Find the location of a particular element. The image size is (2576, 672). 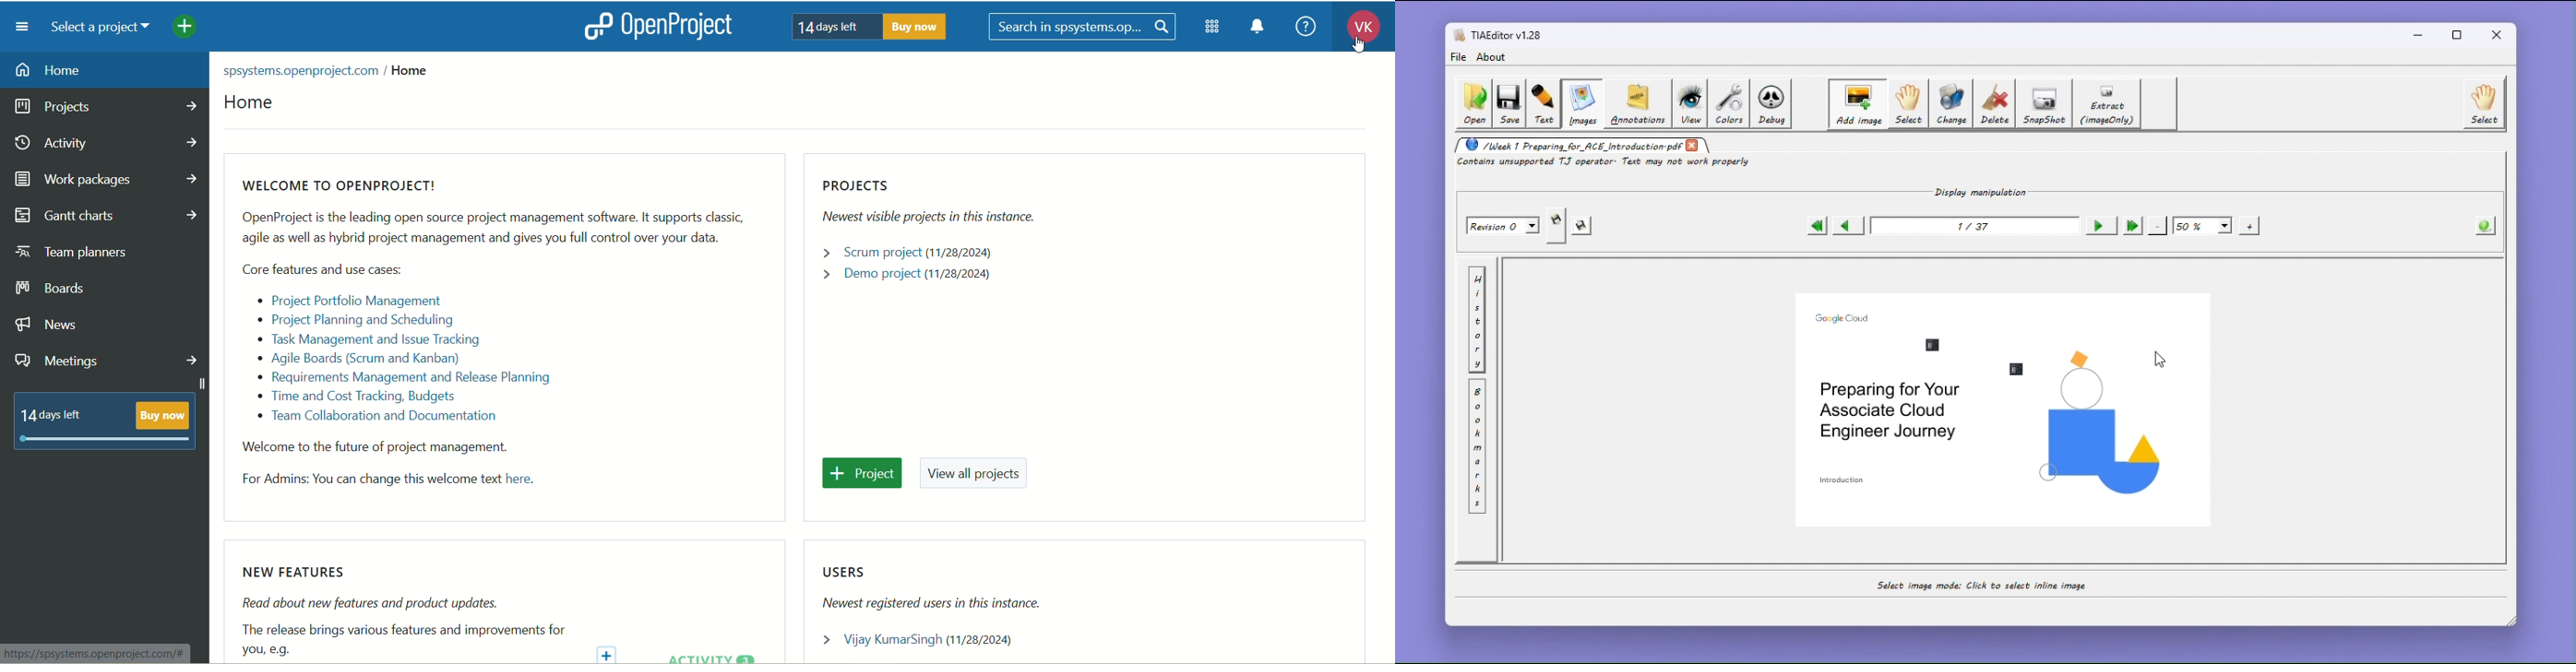

search is located at coordinates (1084, 28).